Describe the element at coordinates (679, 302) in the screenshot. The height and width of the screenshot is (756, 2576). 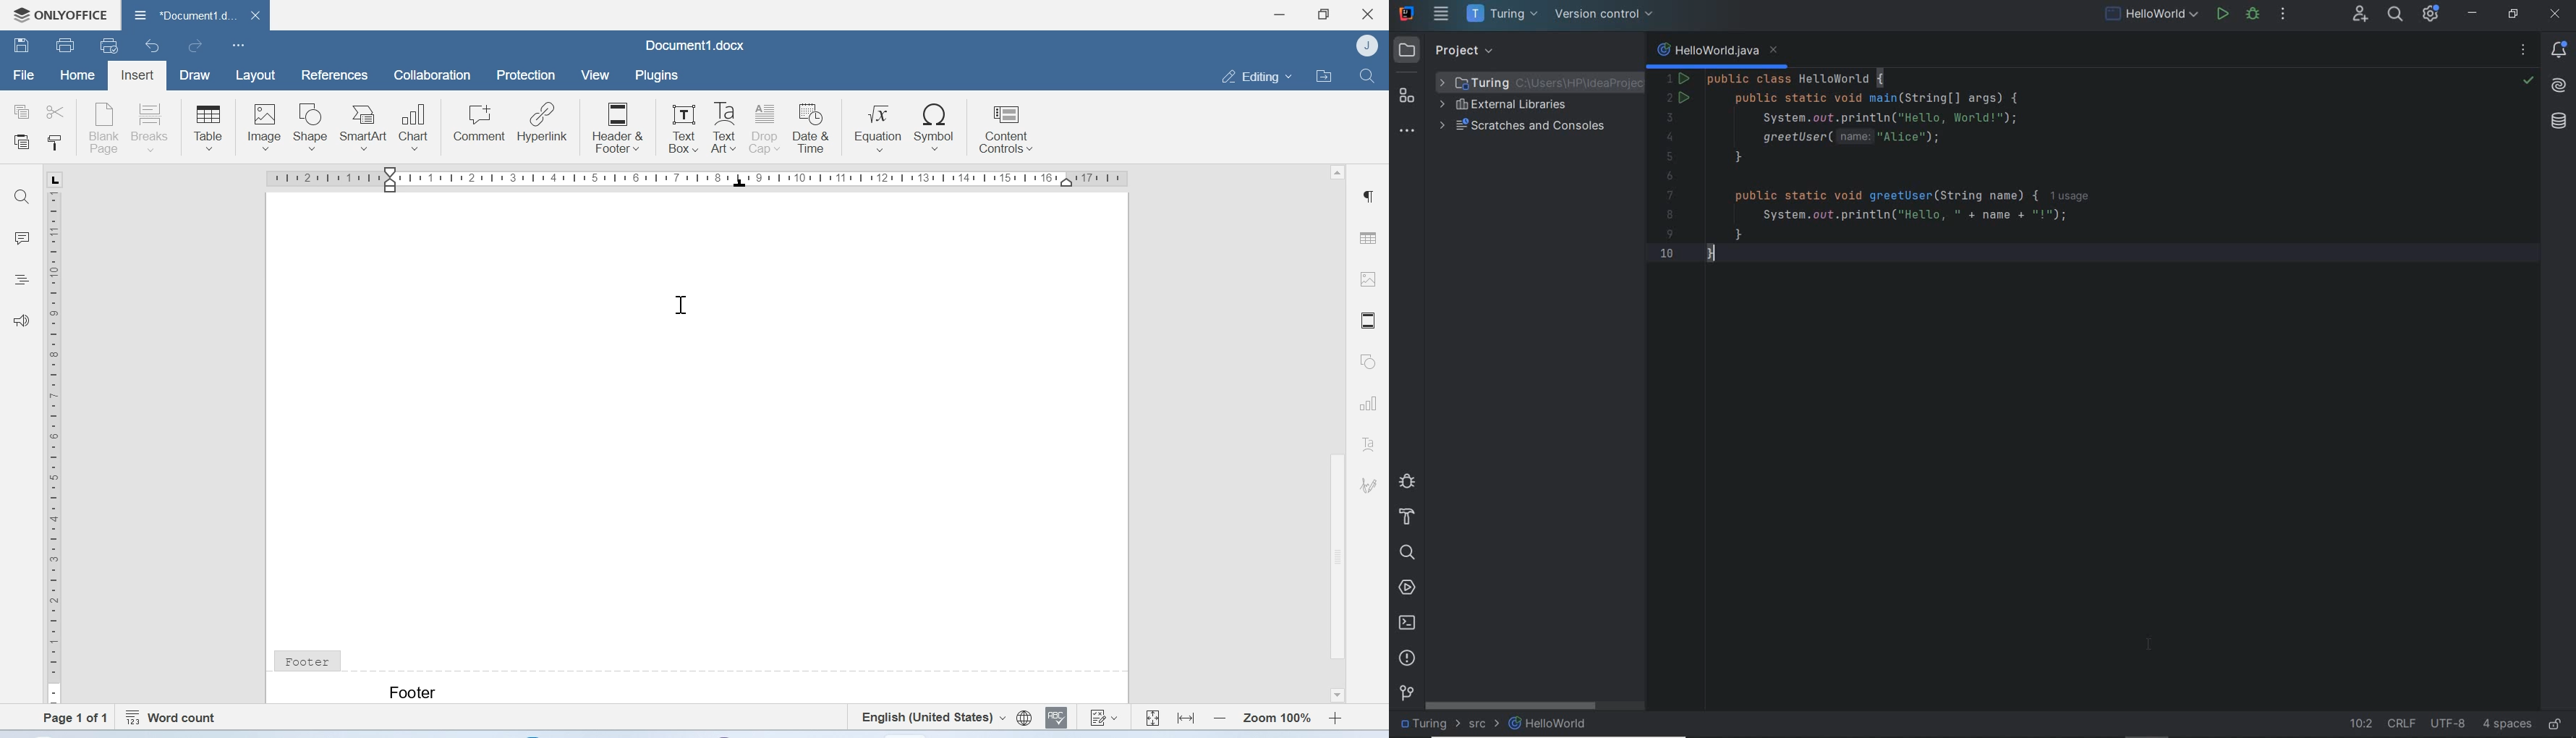
I see `Cursor` at that location.